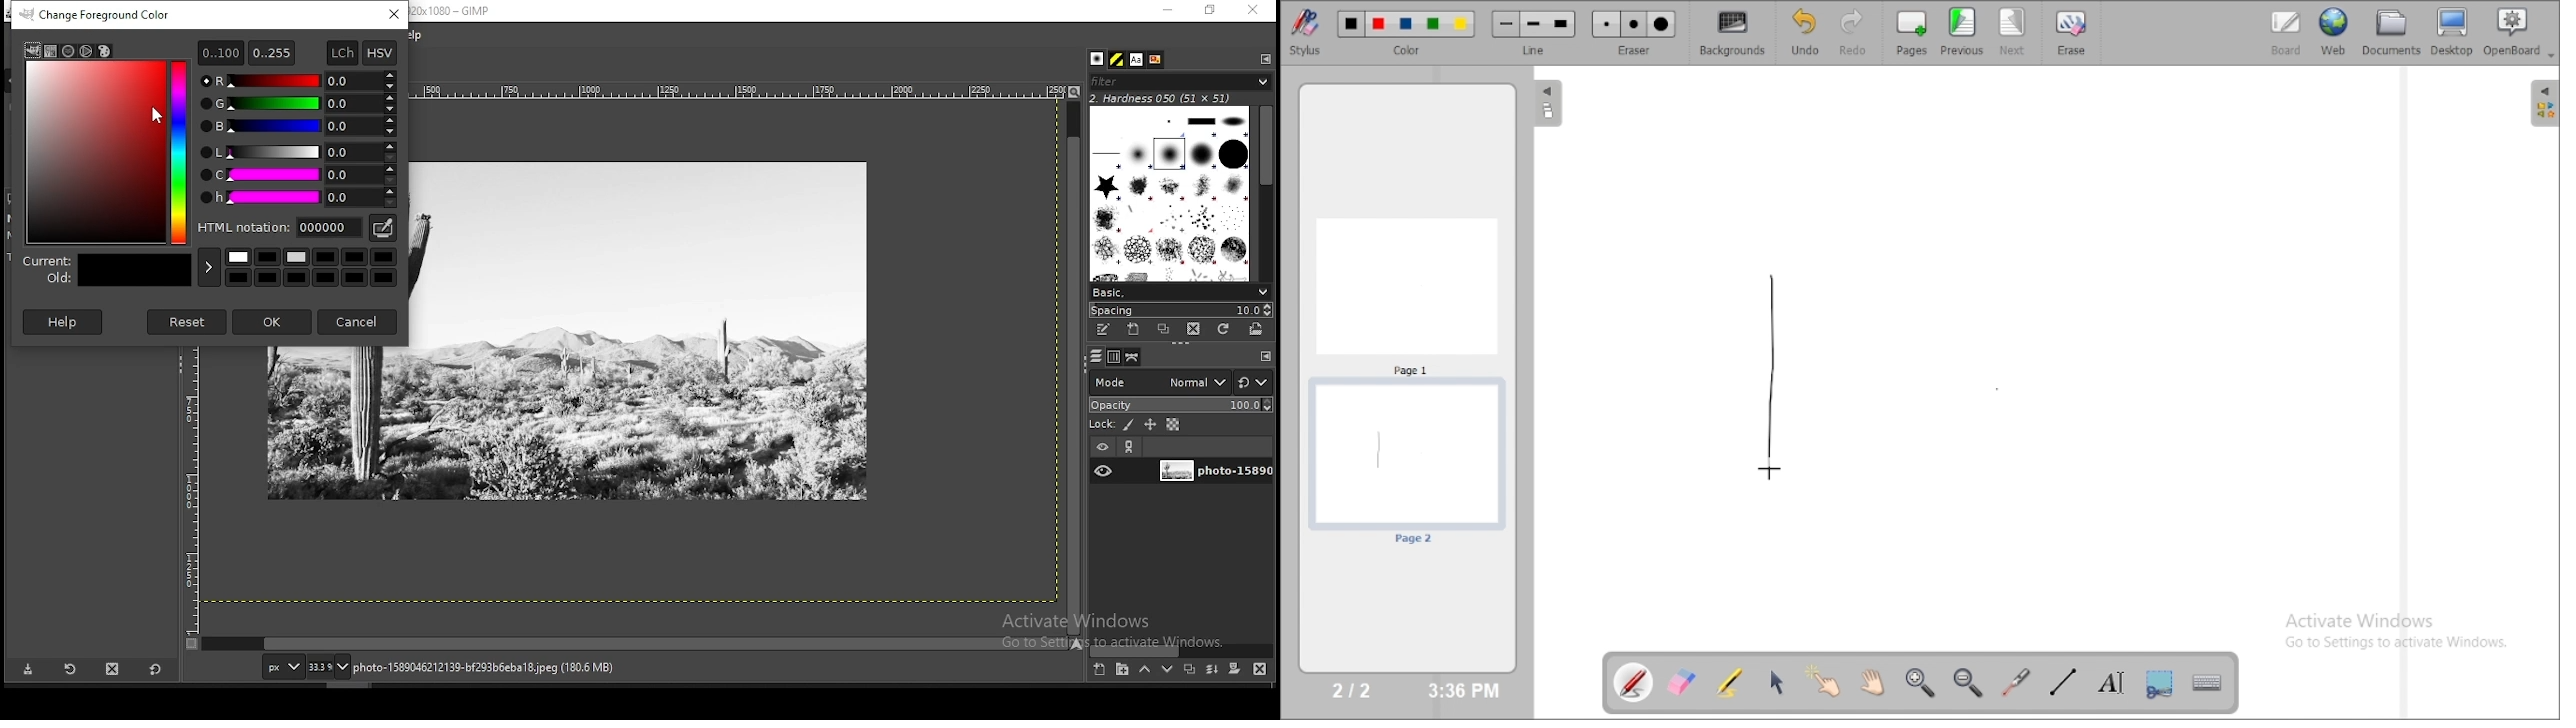  What do you see at coordinates (1461, 24) in the screenshot?
I see `Color 5` at bounding box center [1461, 24].